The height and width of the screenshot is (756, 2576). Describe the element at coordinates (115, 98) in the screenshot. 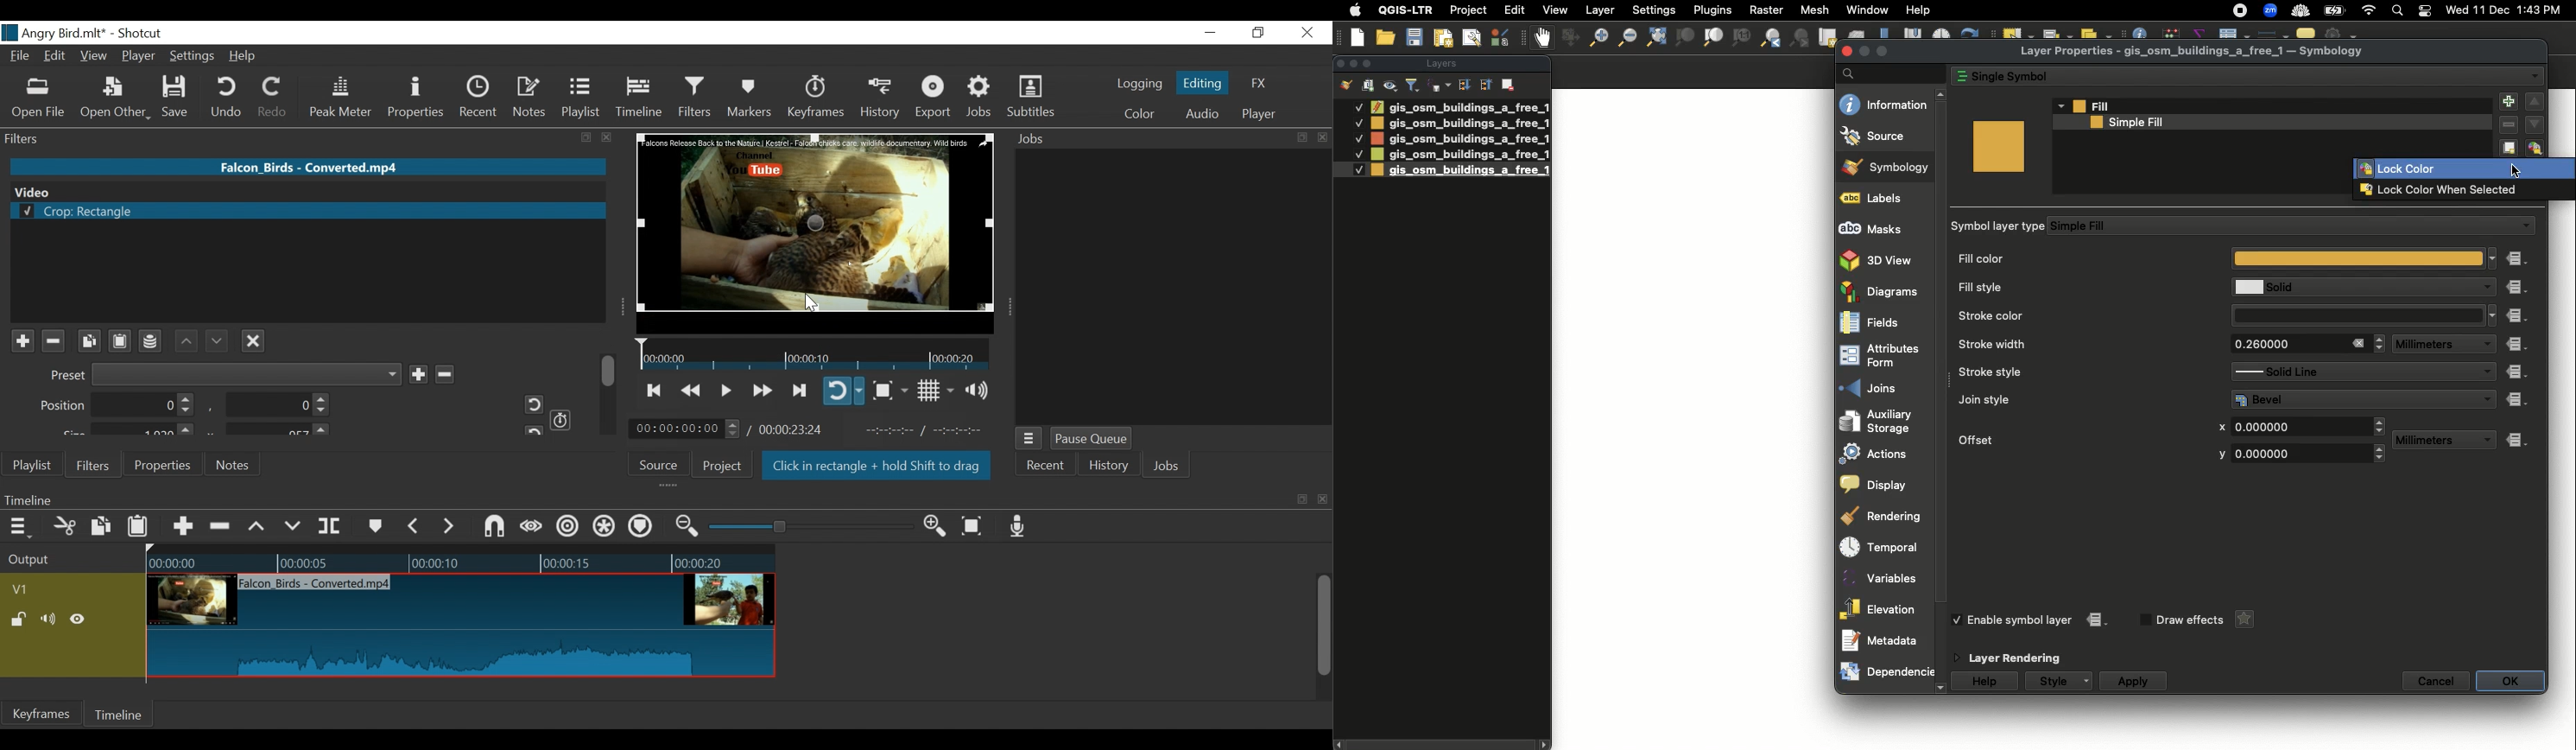

I see `Open Other` at that location.